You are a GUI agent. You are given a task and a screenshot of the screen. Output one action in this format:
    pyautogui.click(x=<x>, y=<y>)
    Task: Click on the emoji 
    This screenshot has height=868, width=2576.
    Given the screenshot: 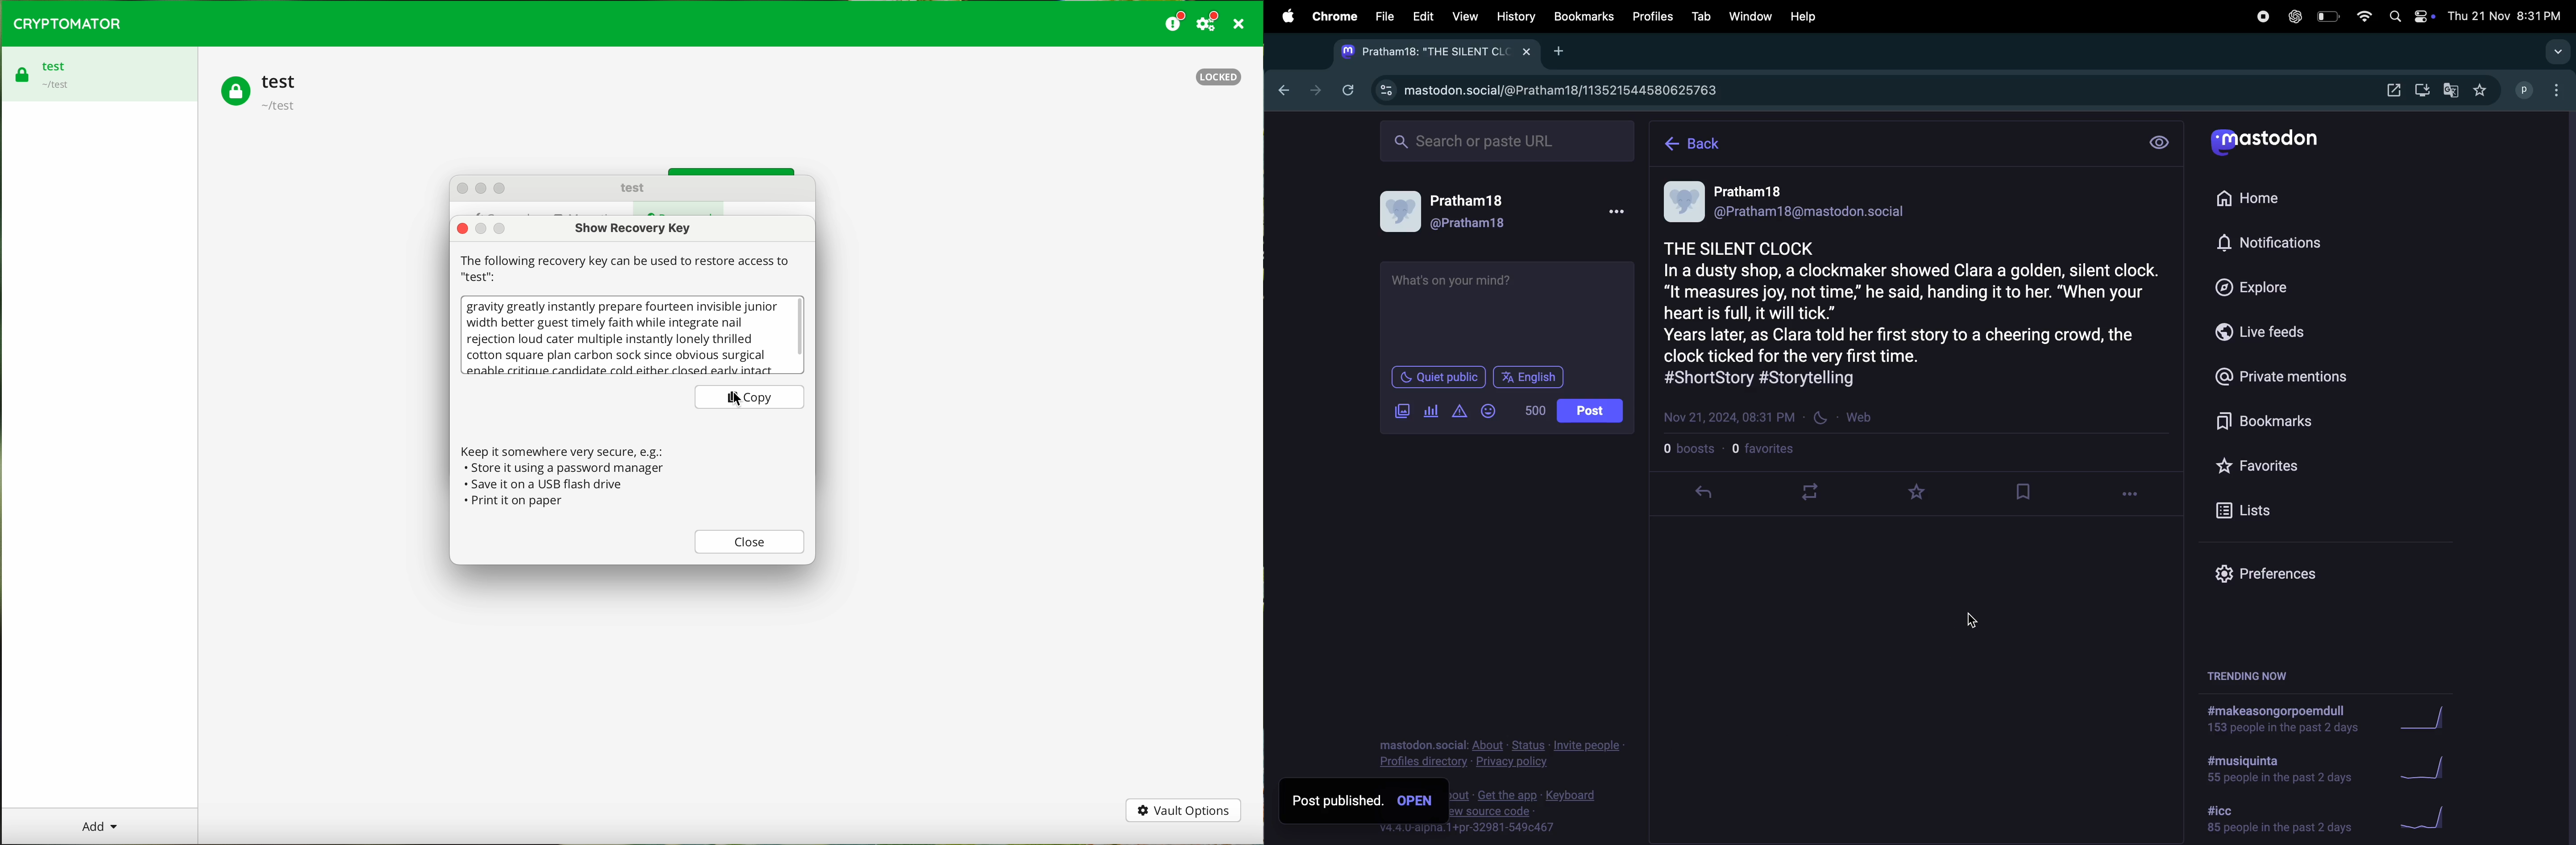 What is the action you would take?
    pyautogui.click(x=1491, y=410)
    